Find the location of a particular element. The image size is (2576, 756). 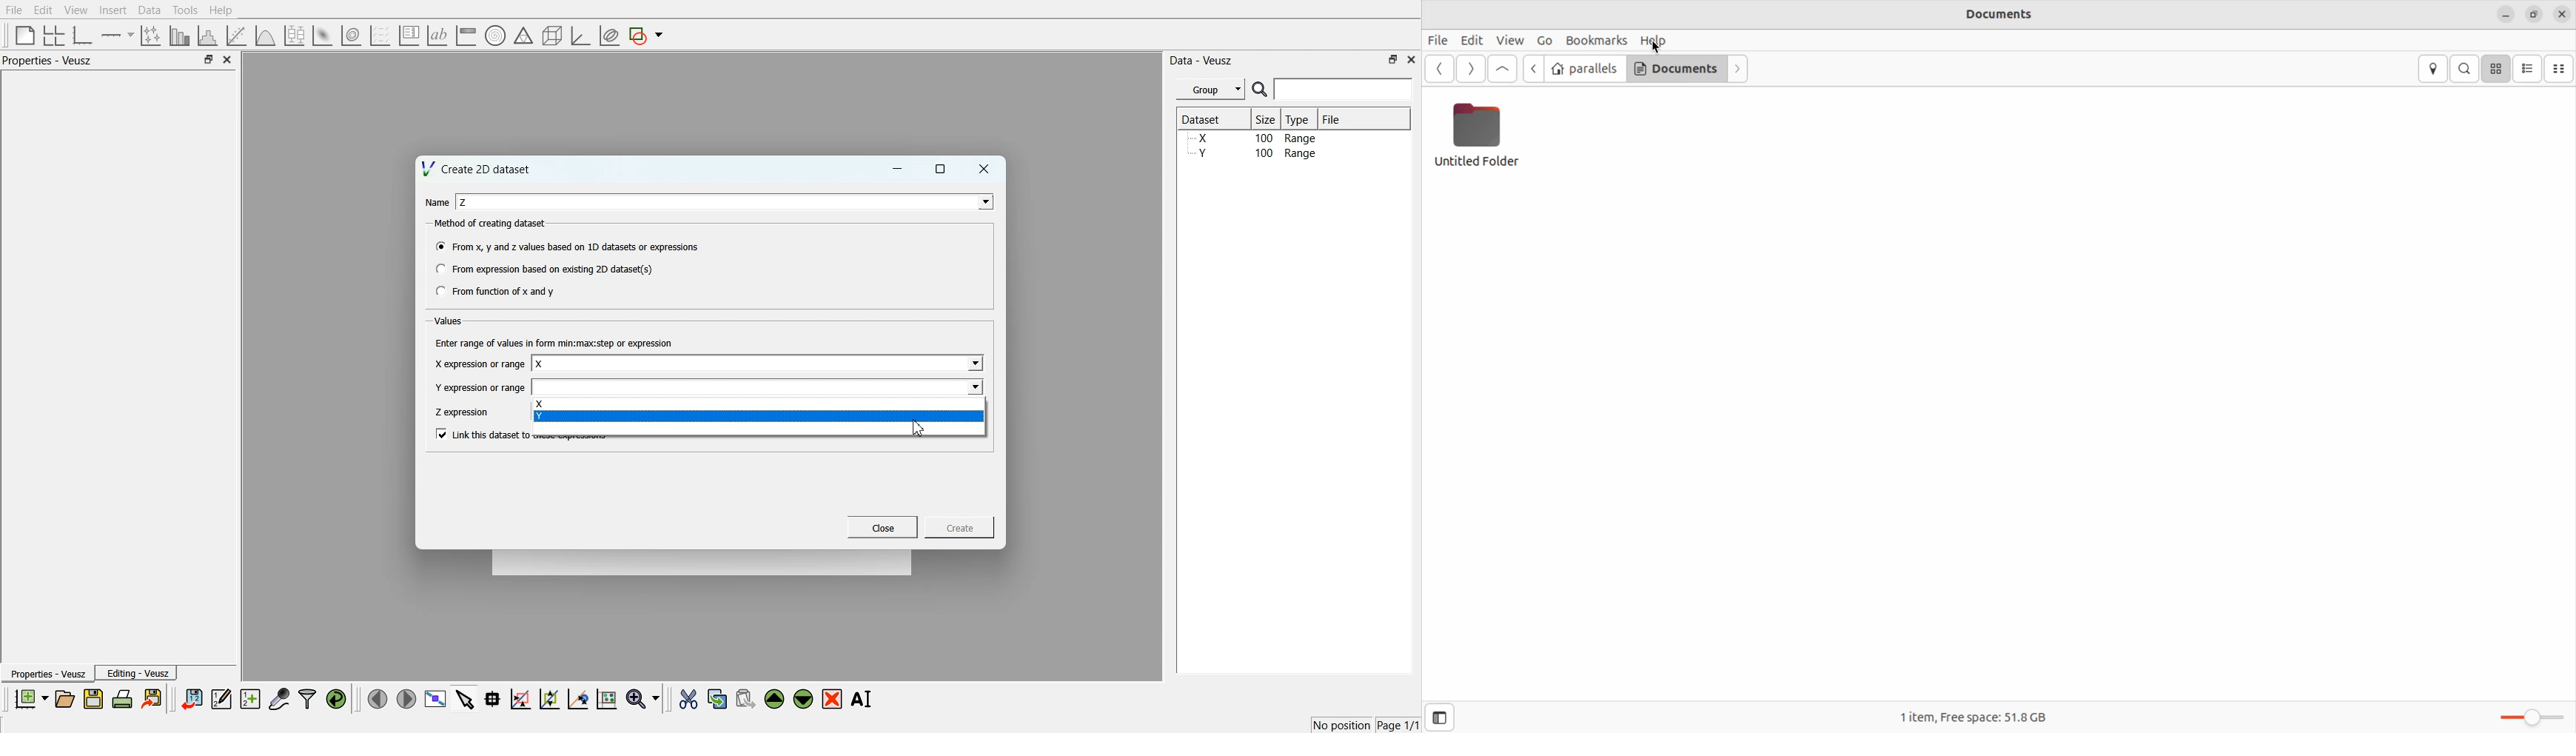

Add axis to the pane is located at coordinates (117, 36).